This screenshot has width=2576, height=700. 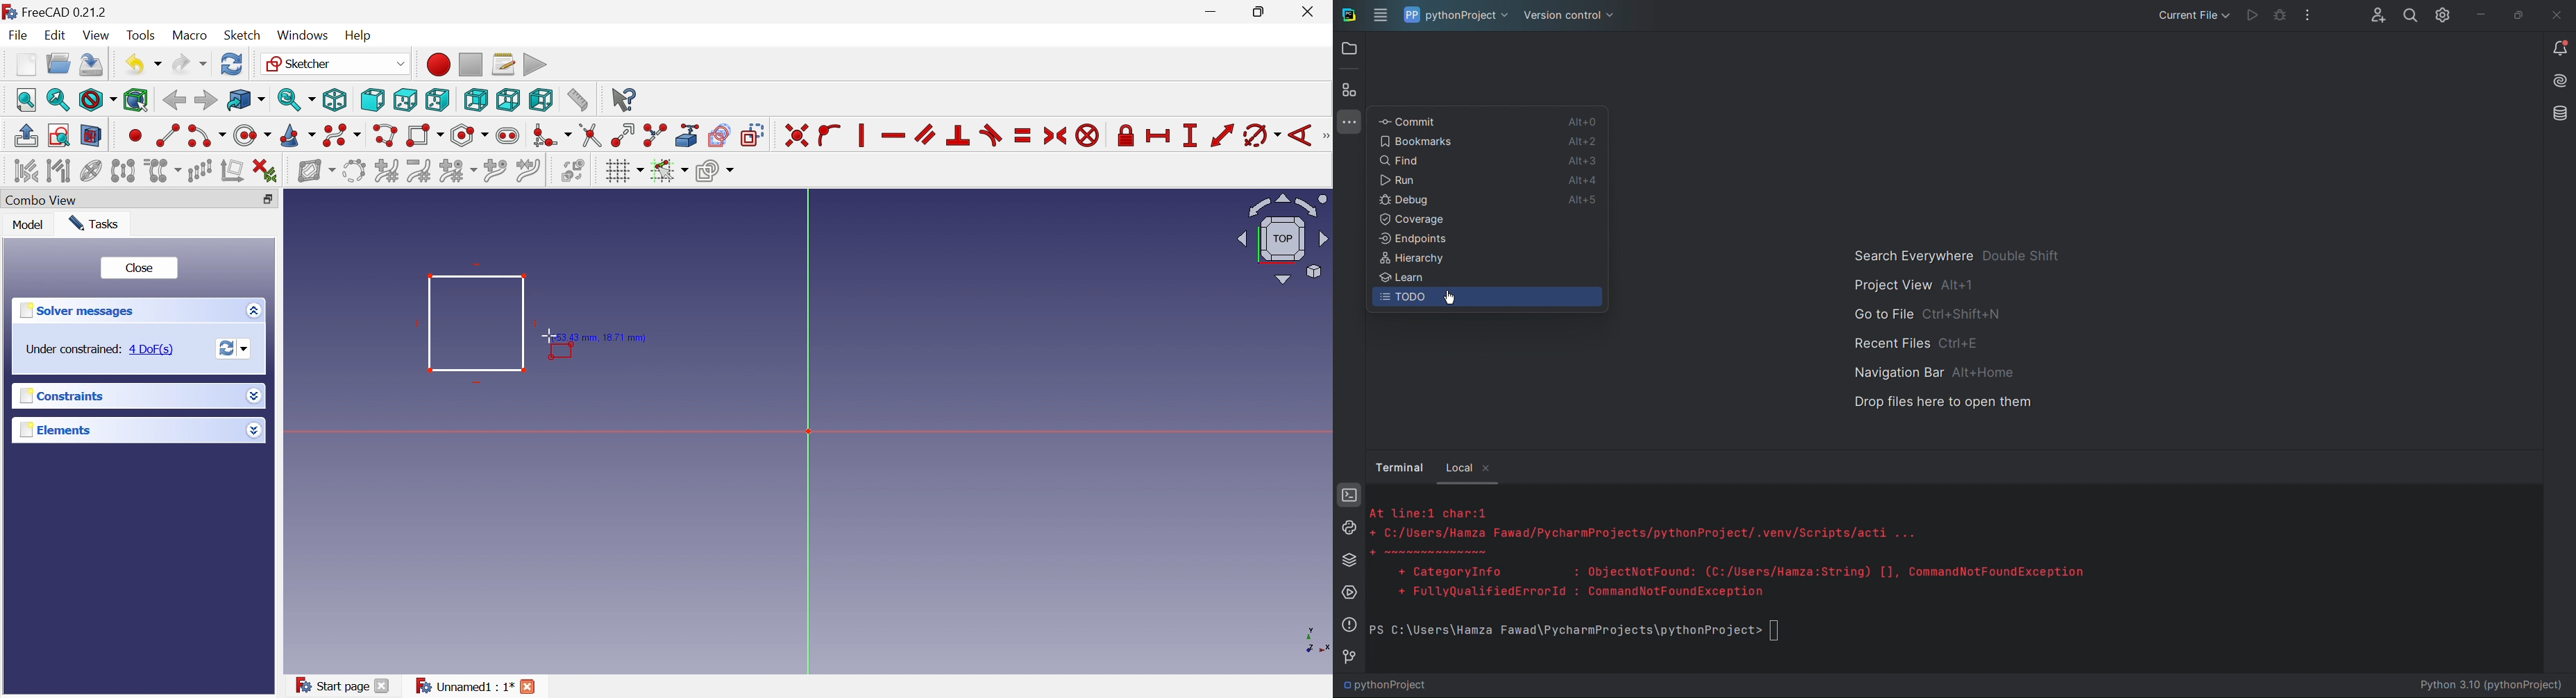 I want to click on Unnamed : 1, so click(x=462, y=686).